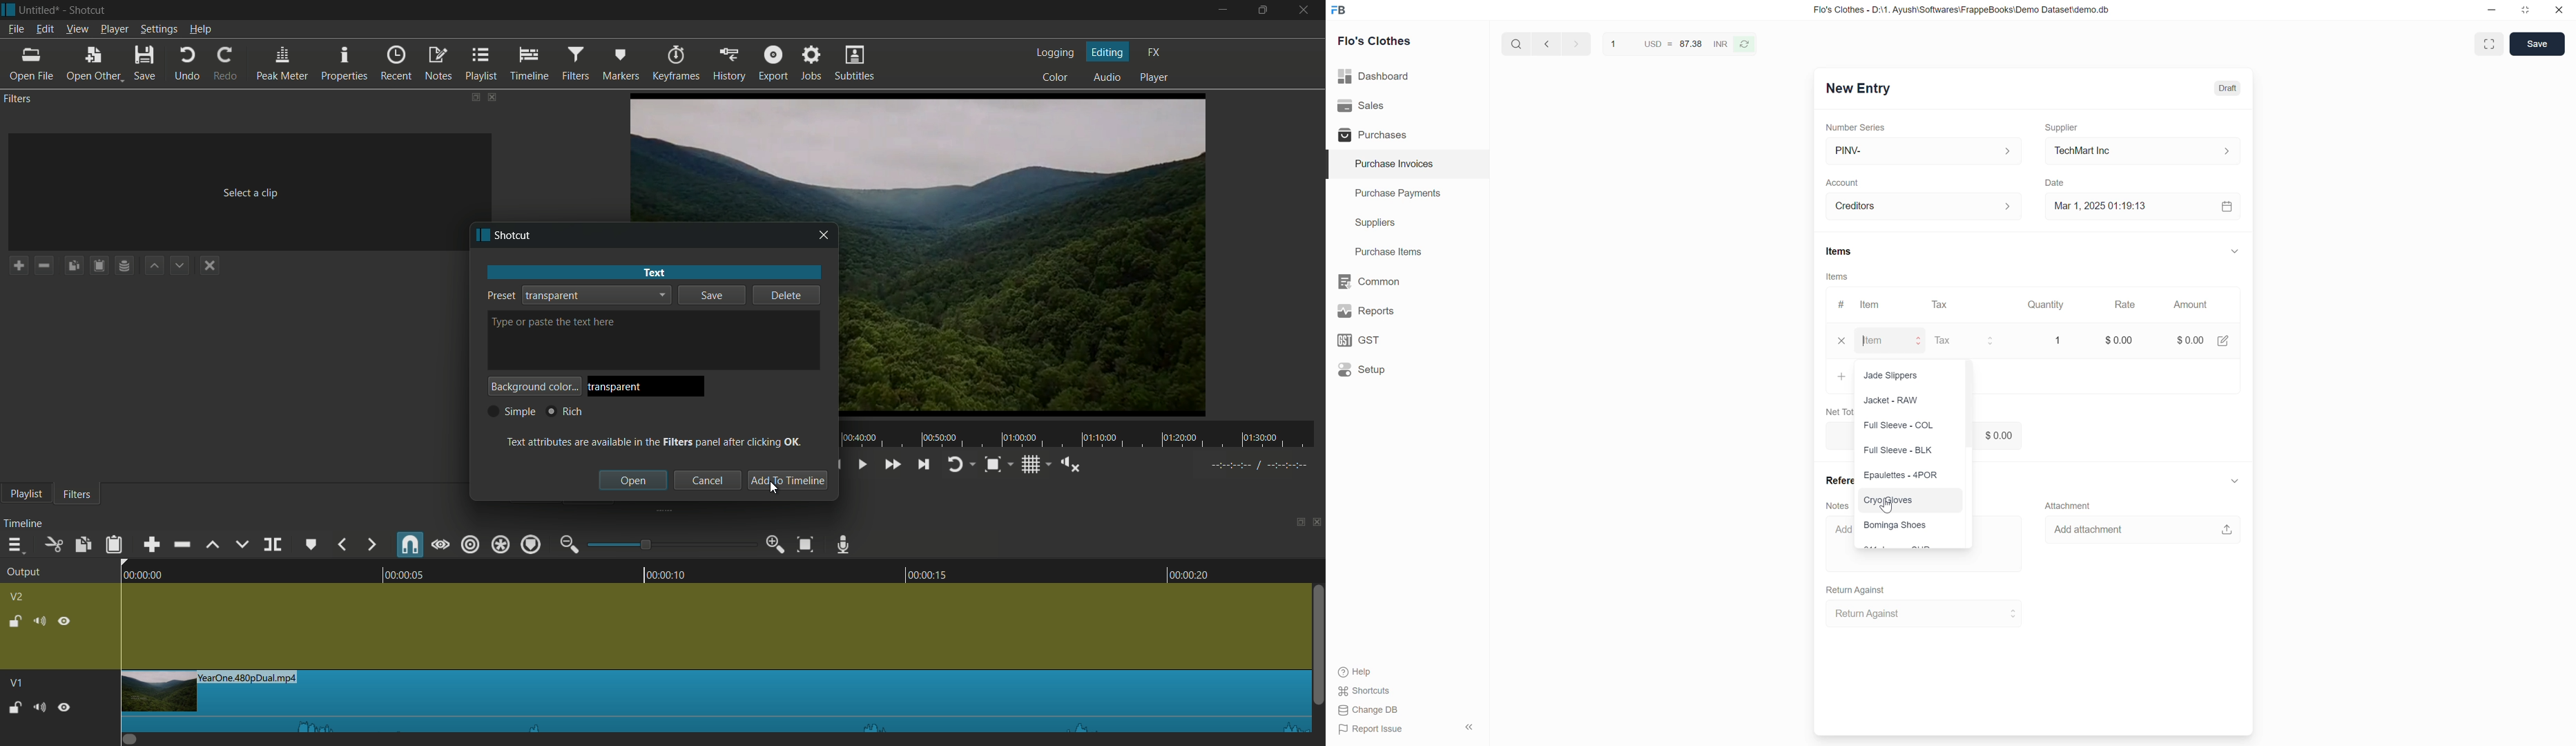 The image size is (2576, 756). Describe the element at coordinates (2524, 12) in the screenshot. I see `restore down` at that location.